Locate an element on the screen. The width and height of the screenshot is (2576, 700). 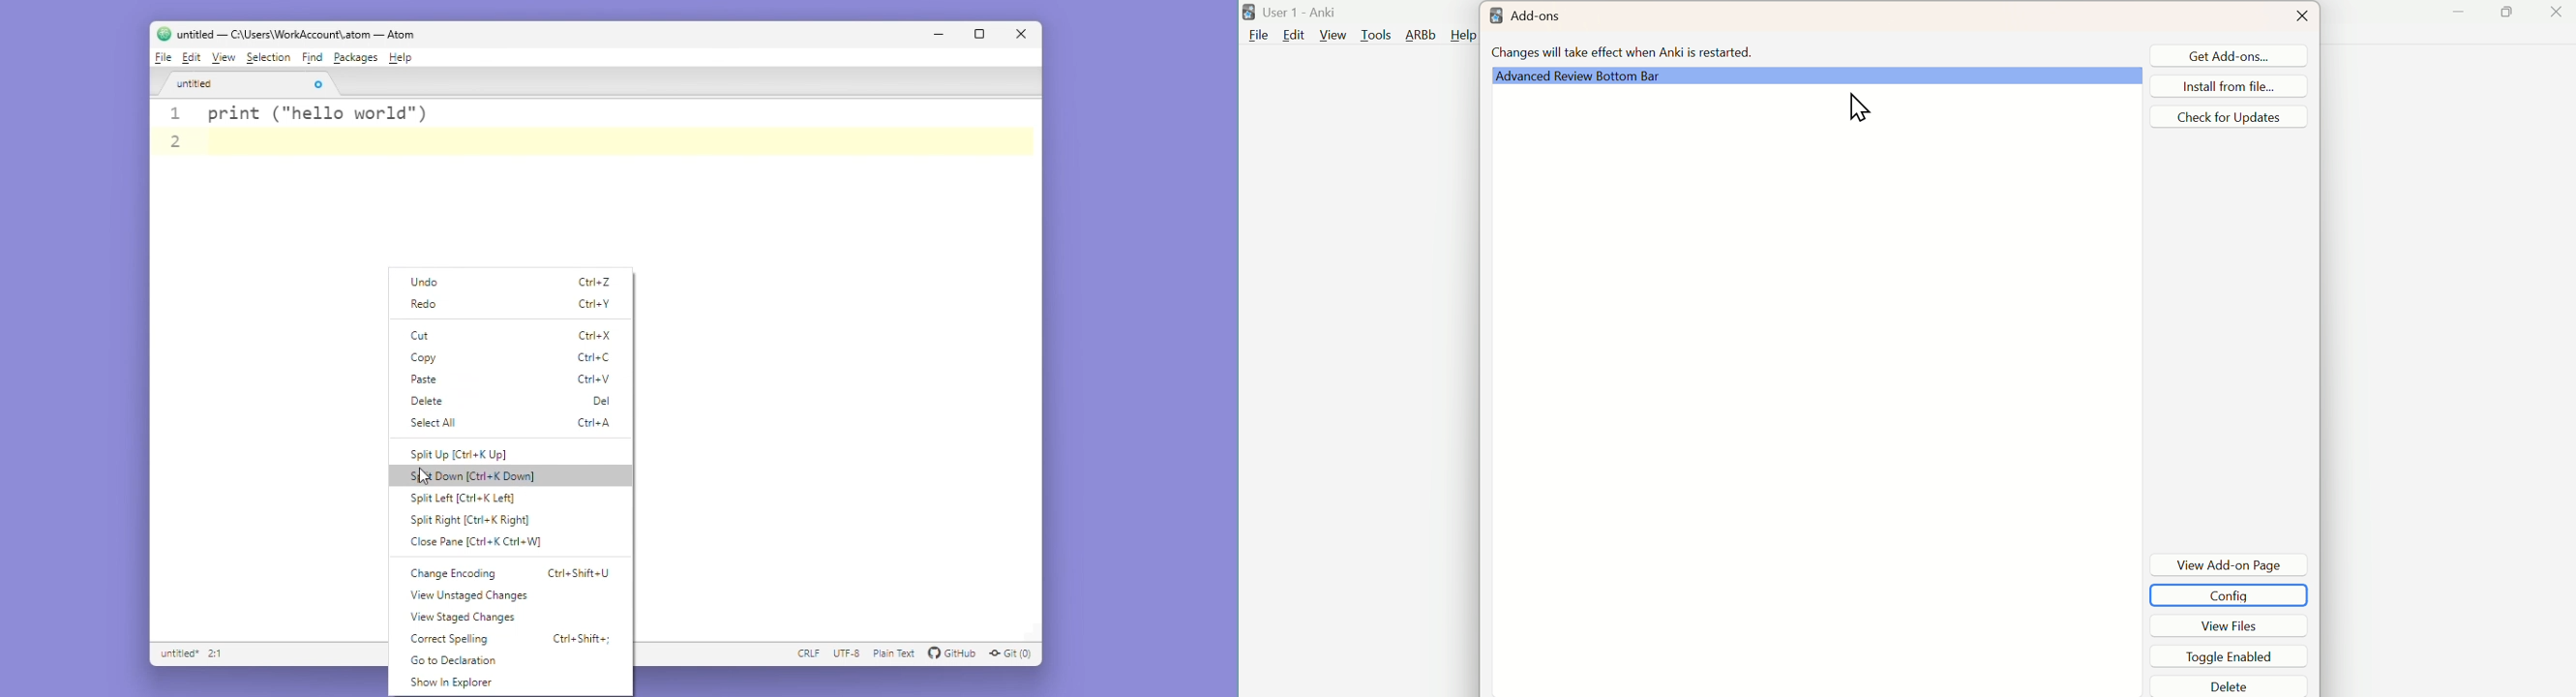
View Add-on PageDe is located at coordinates (2230, 564).